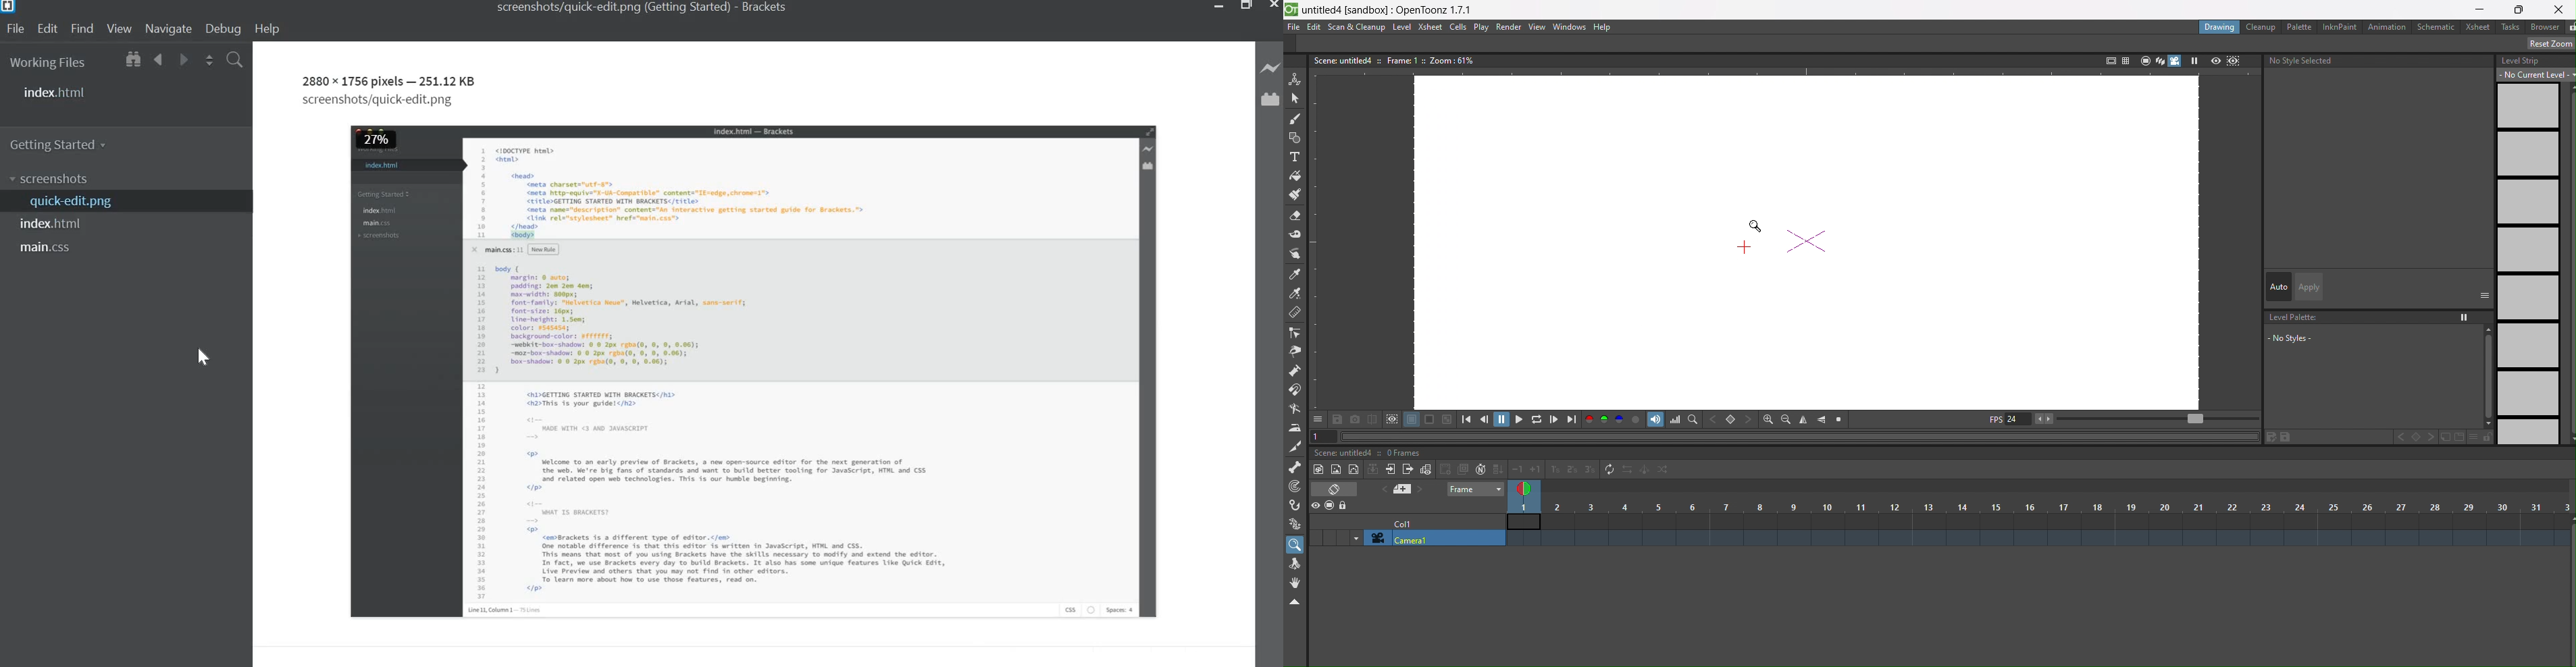 Image resolution: width=2576 pixels, height=672 pixels. Describe the element at coordinates (119, 29) in the screenshot. I see `View` at that location.